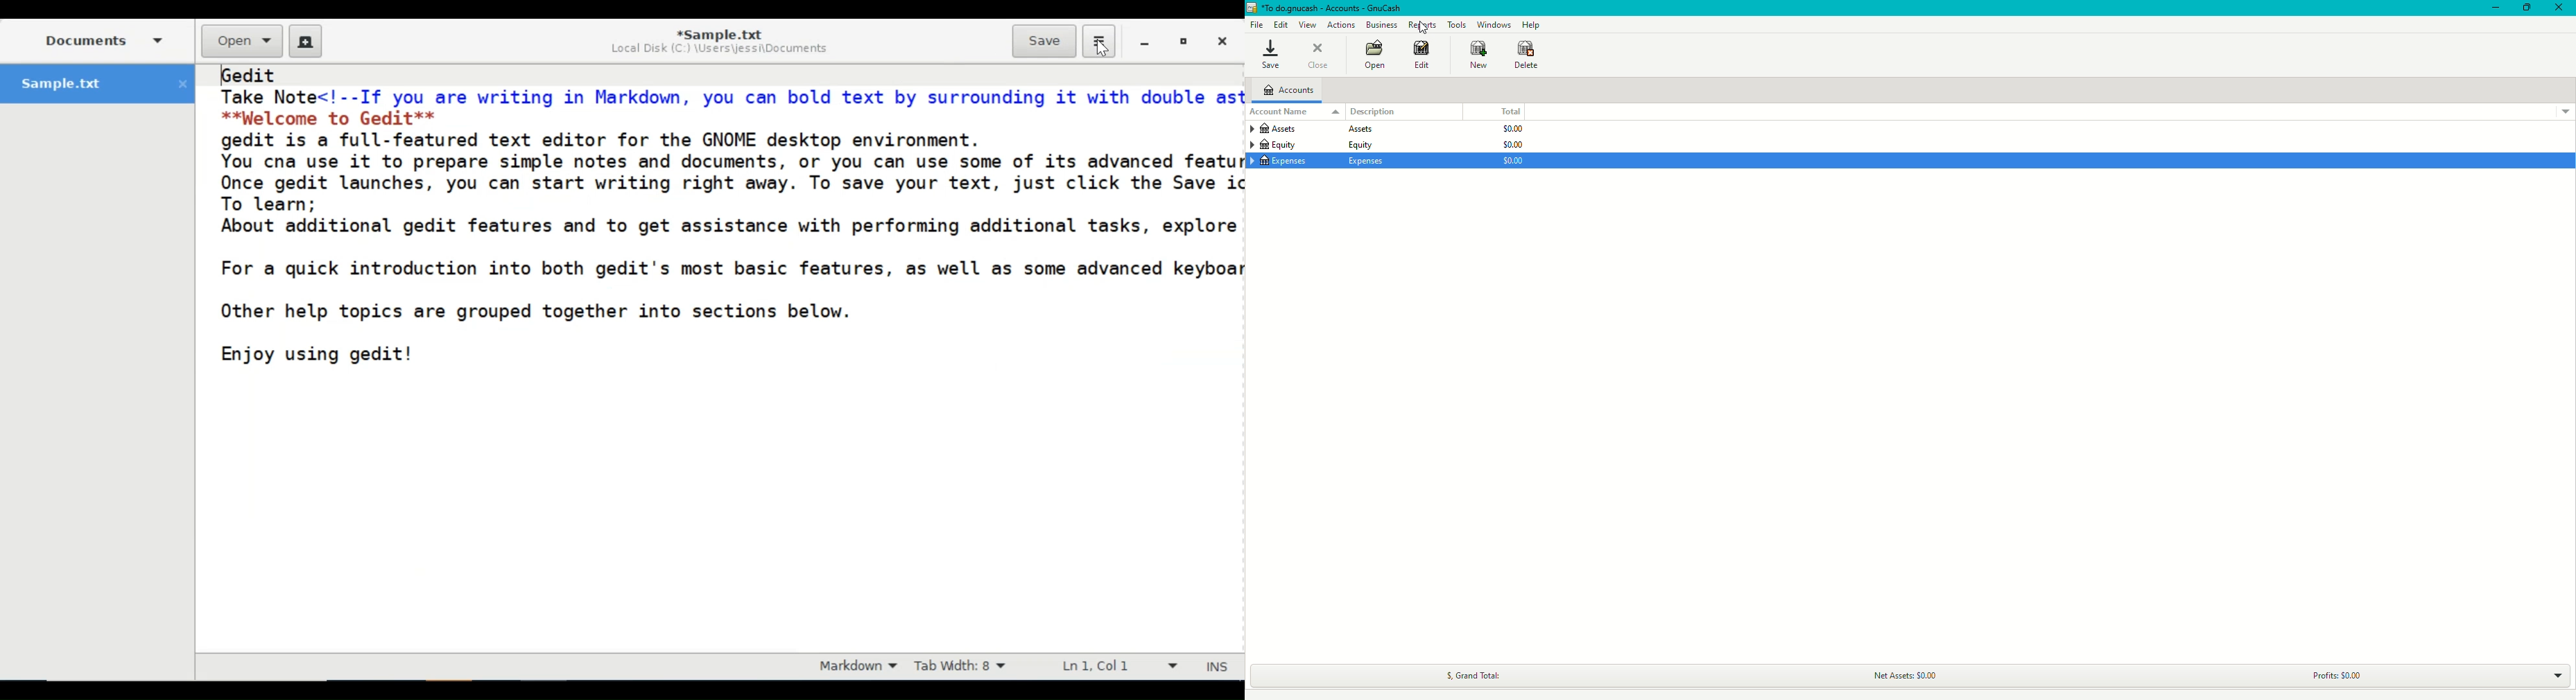 This screenshot has height=700, width=2576. I want to click on Drop down, so click(2566, 111).